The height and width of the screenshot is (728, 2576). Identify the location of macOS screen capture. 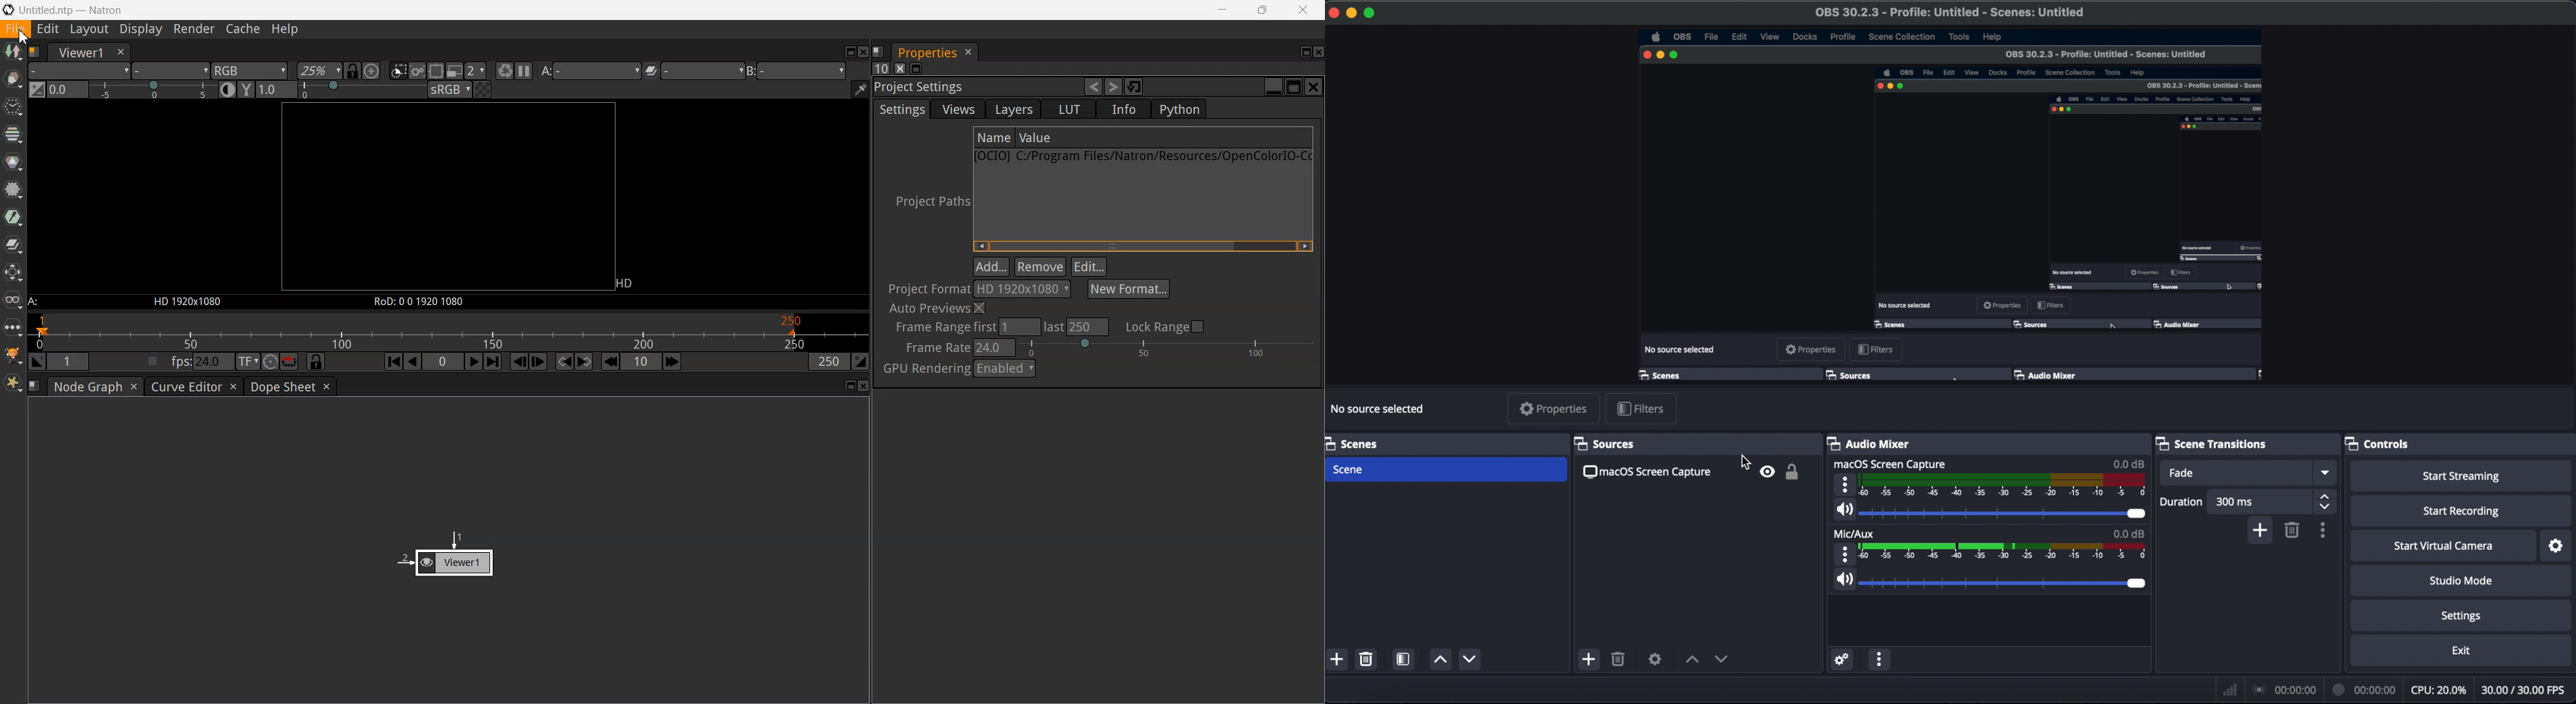
(1891, 463).